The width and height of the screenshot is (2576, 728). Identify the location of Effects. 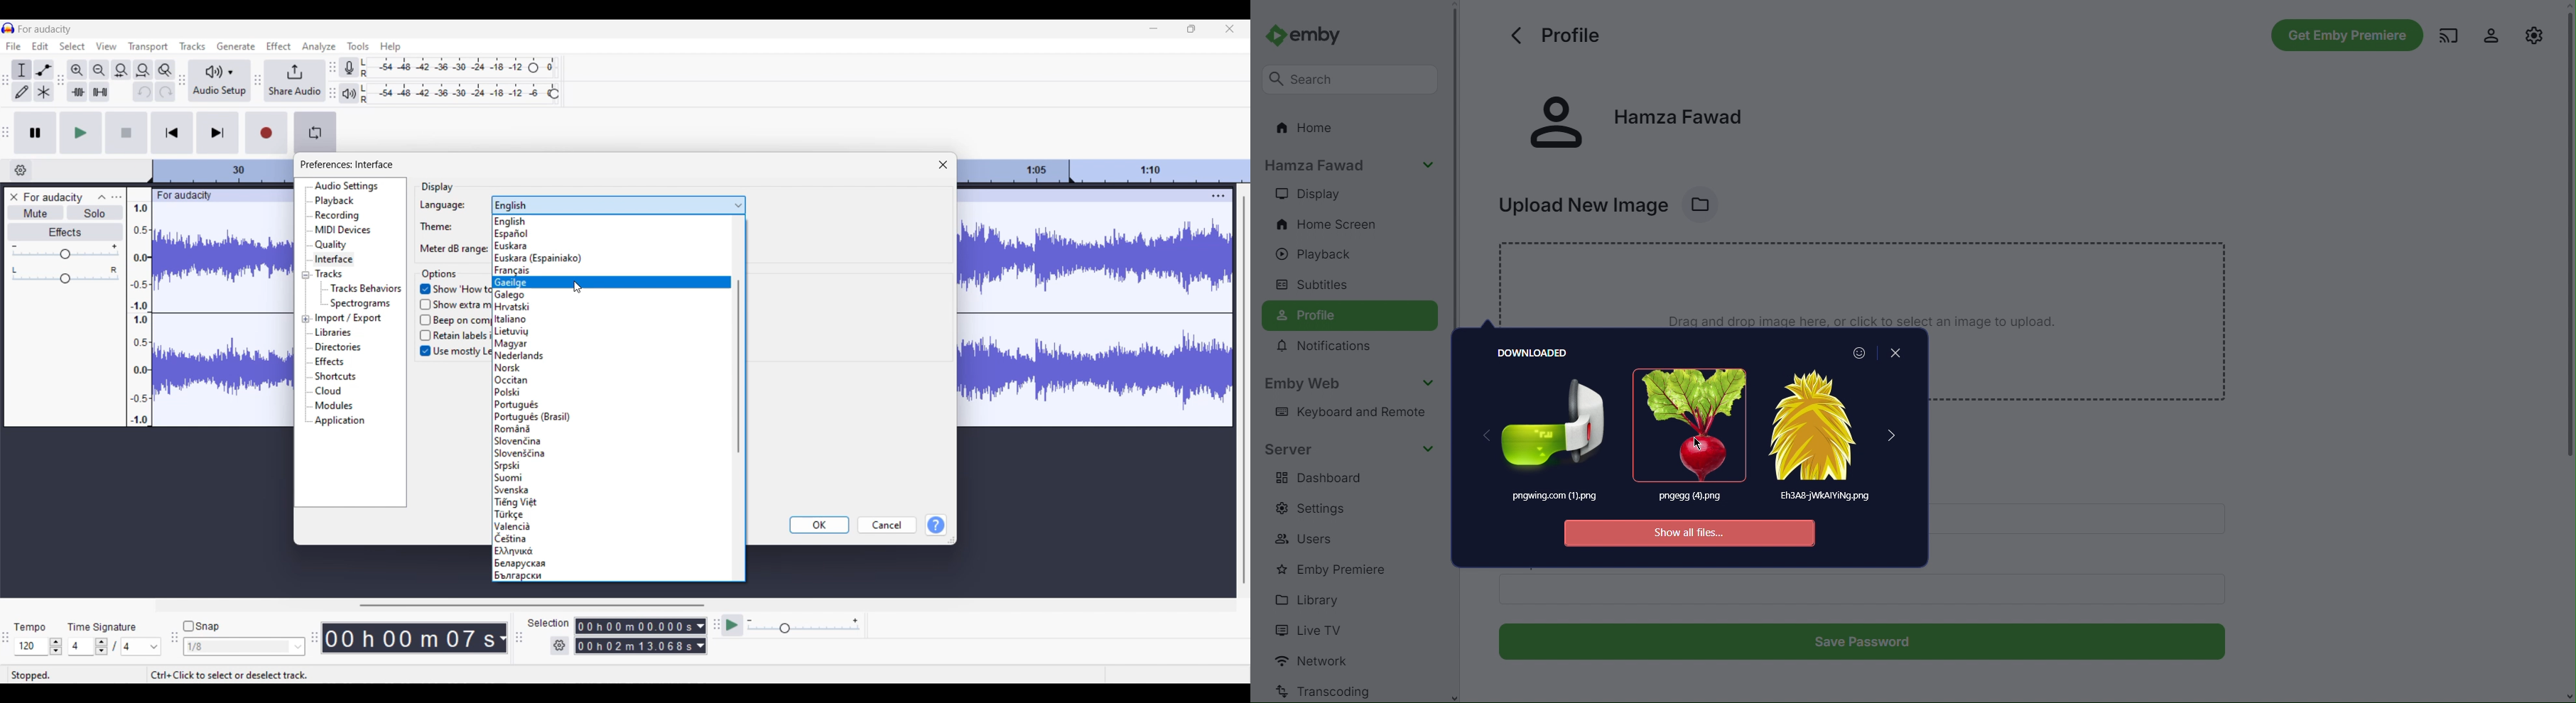
(329, 361).